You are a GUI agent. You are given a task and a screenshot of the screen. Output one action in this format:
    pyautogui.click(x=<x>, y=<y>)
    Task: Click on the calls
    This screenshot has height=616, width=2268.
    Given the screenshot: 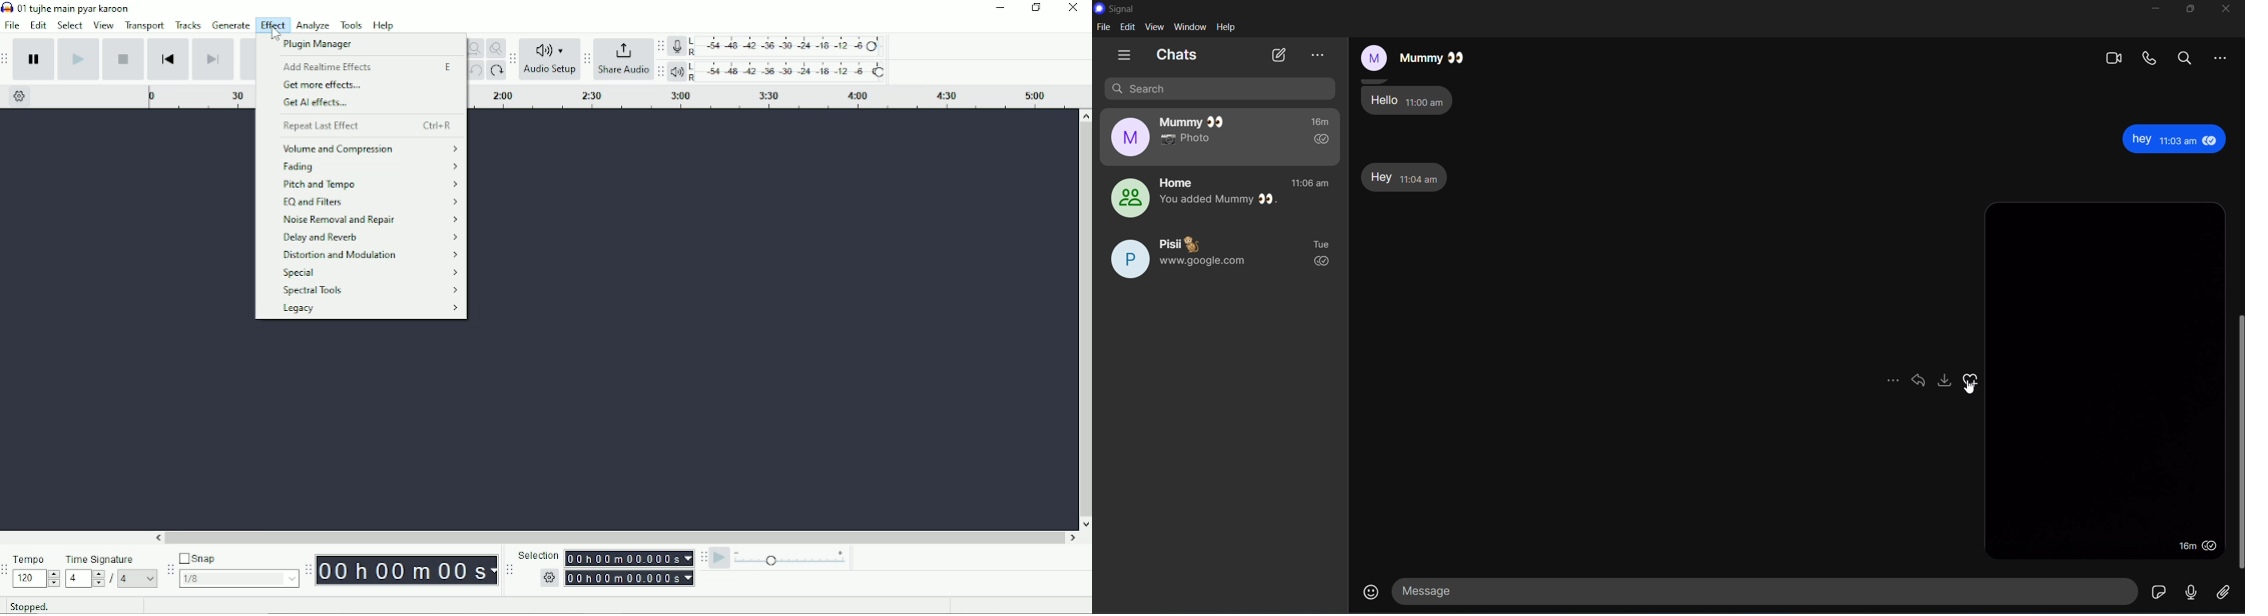 What is the action you would take?
    pyautogui.click(x=2148, y=58)
    